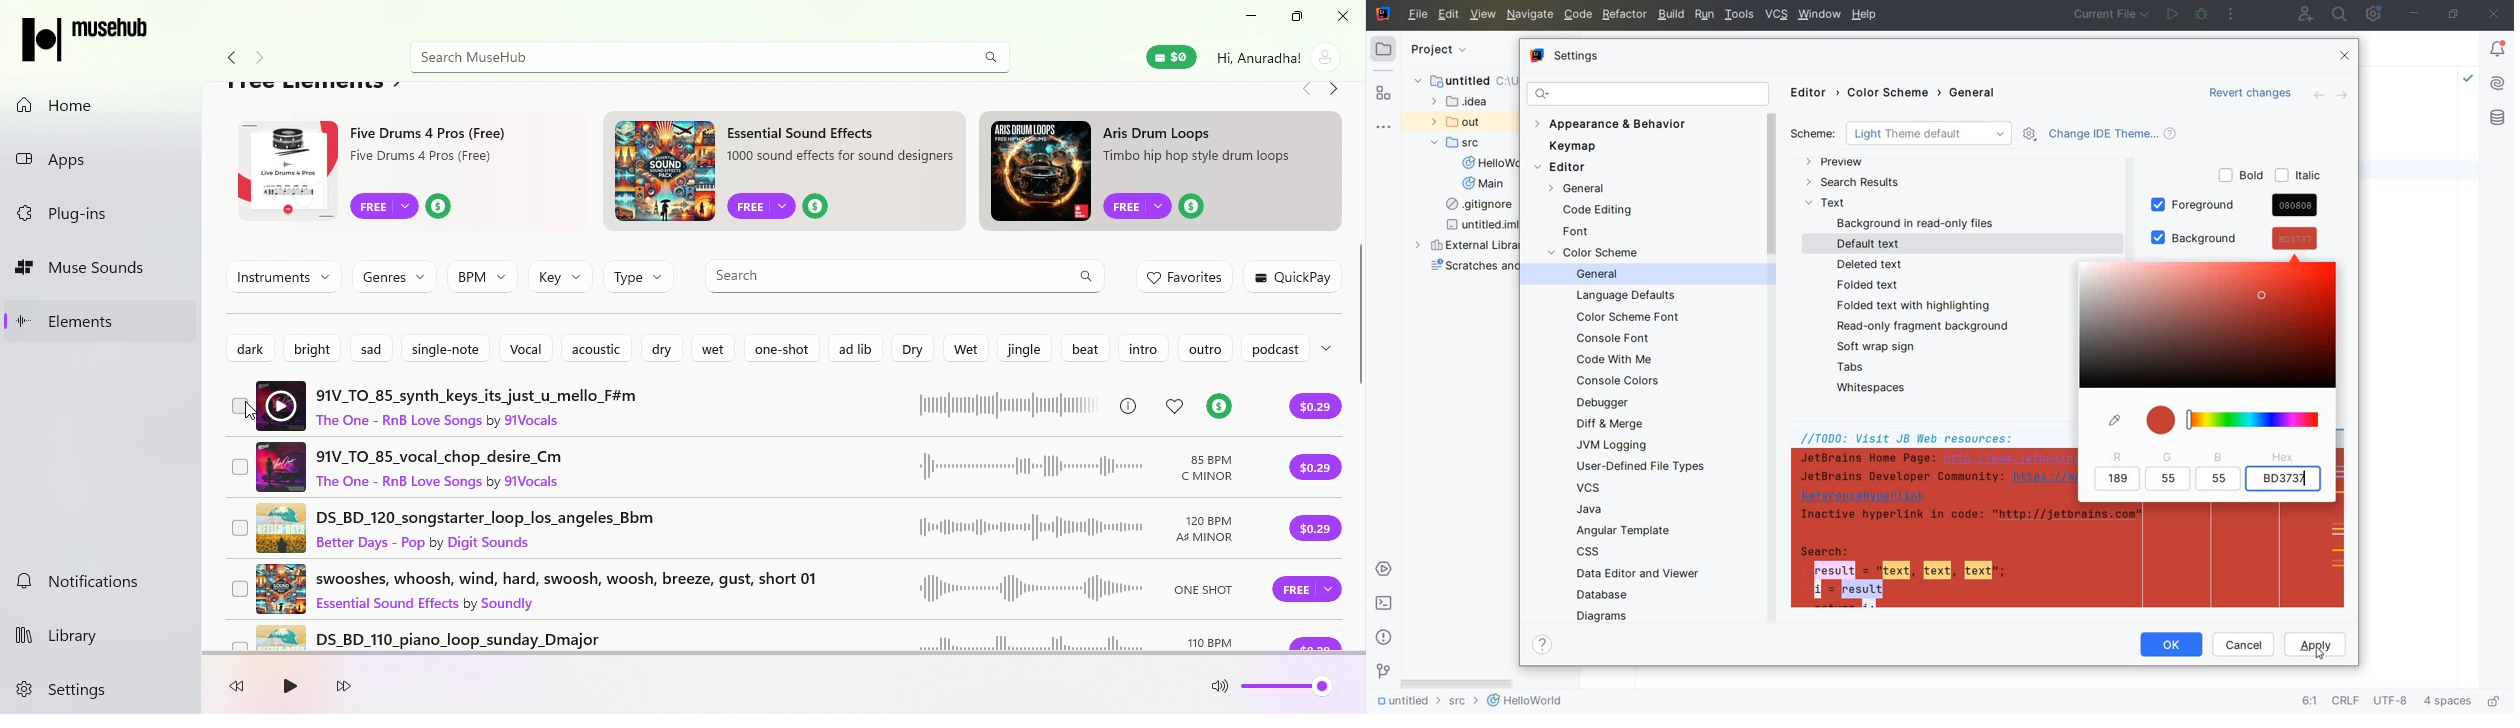 Image resolution: width=2520 pixels, height=728 pixels. What do you see at coordinates (247, 414) in the screenshot?
I see `Cursor` at bounding box center [247, 414].